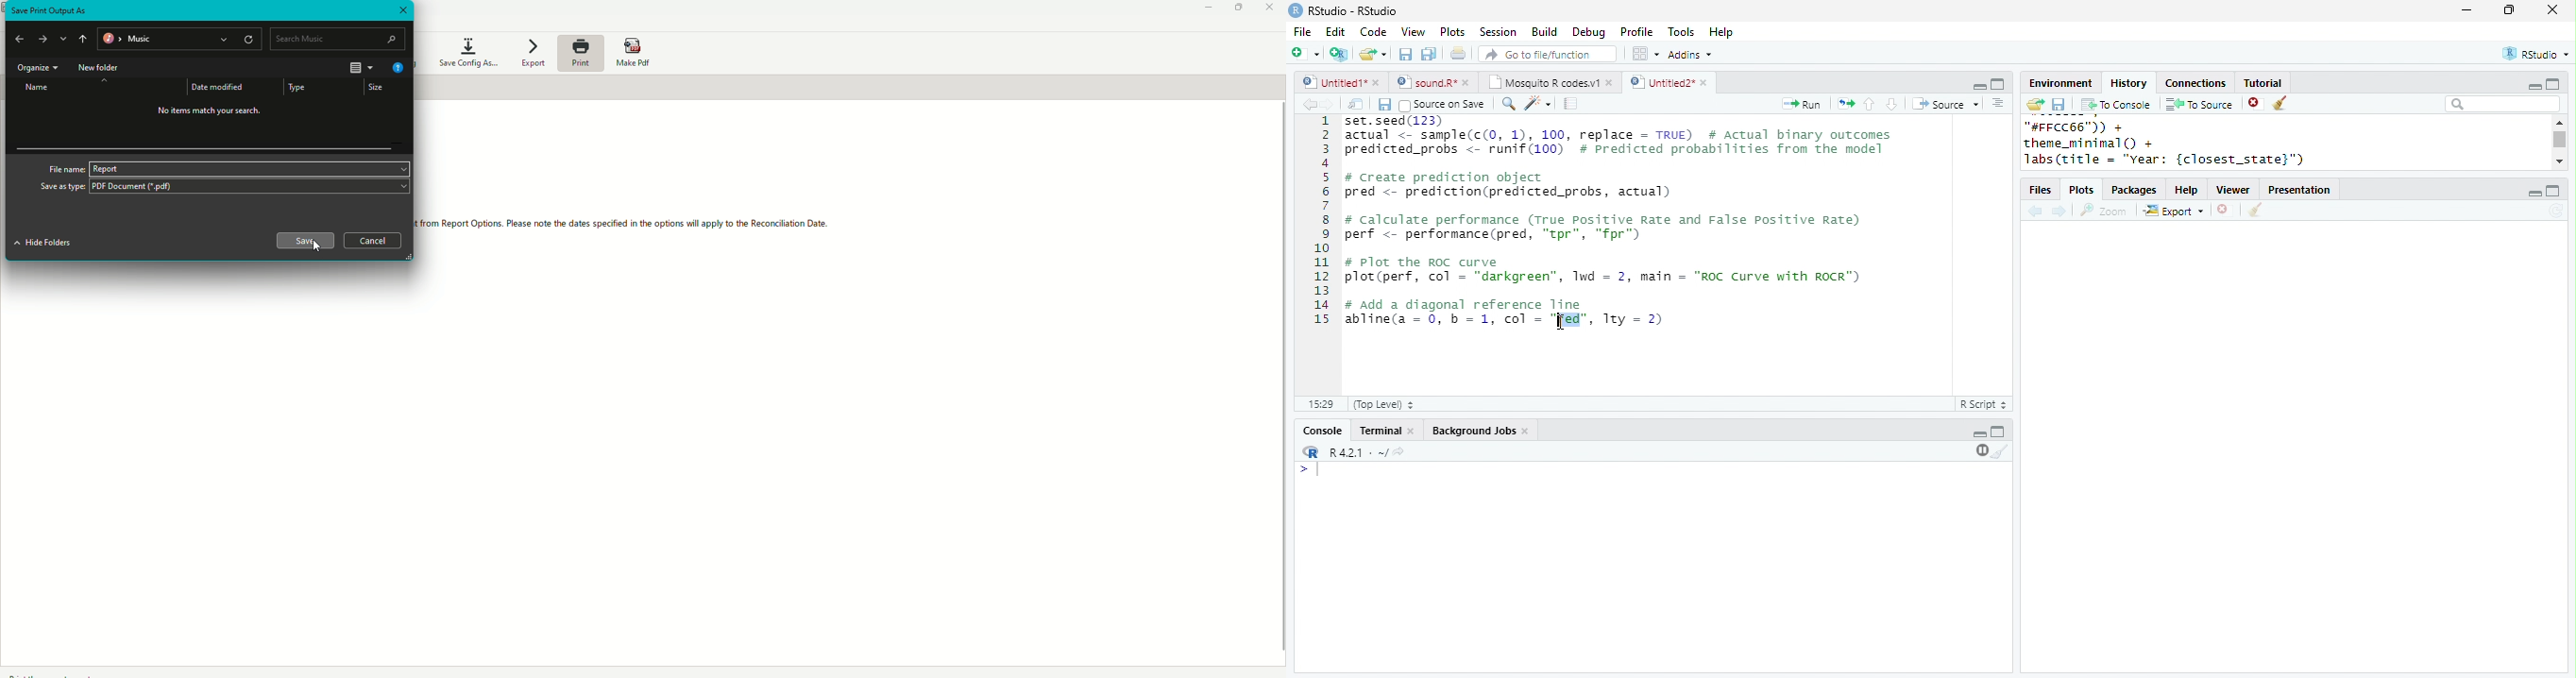 Image resolution: width=2576 pixels, height=700 pixels. I want to click on maximize, so click(2551, 83).